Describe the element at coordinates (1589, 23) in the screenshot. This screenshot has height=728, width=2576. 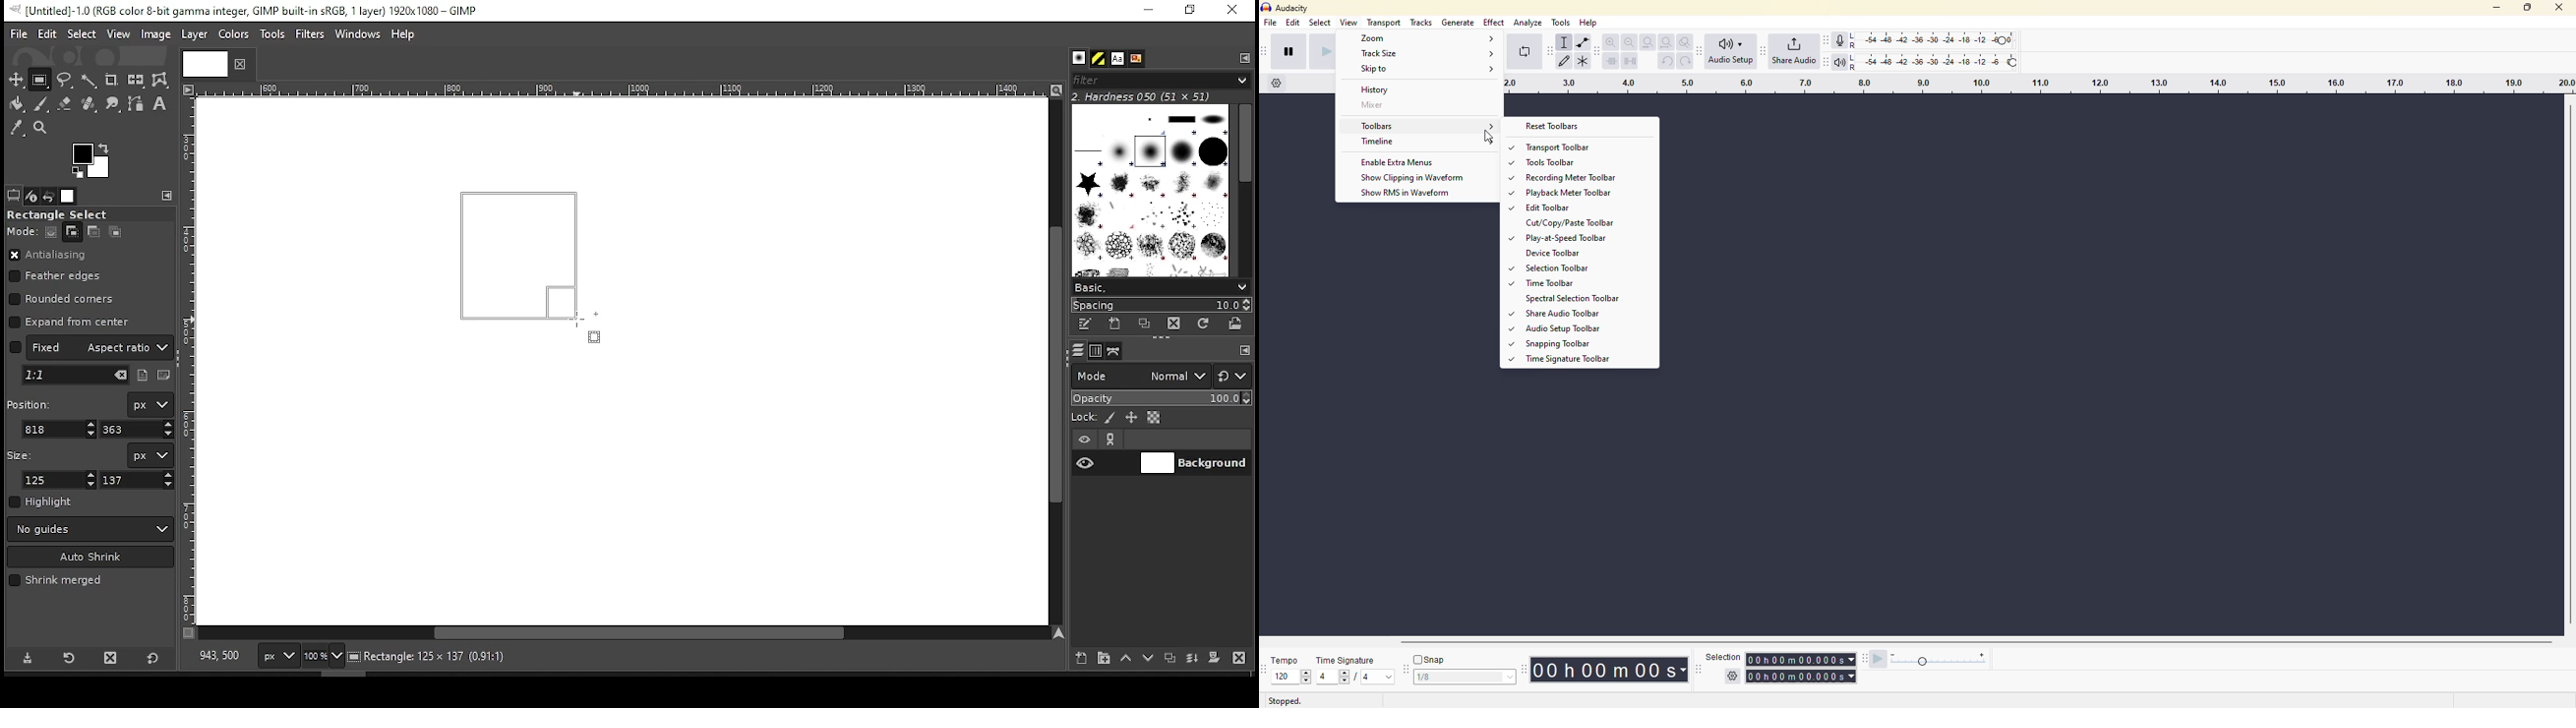
I see `help` at that location.